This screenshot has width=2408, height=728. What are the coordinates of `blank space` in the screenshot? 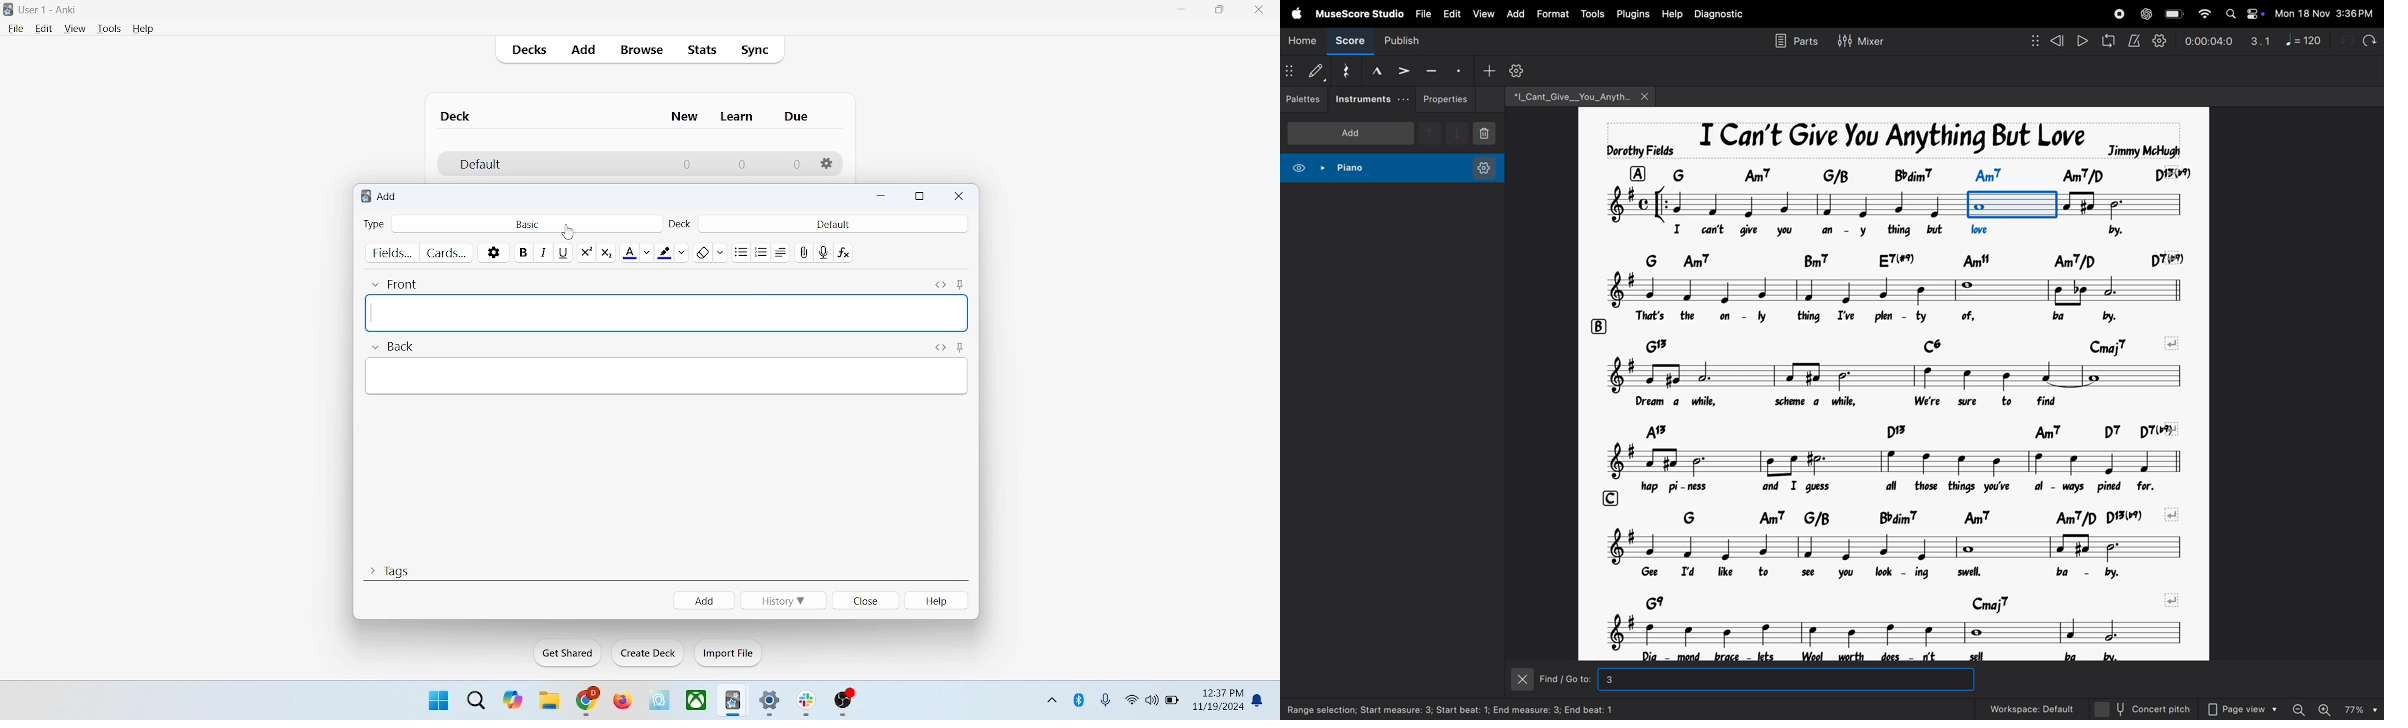 It's located at (665, 314).